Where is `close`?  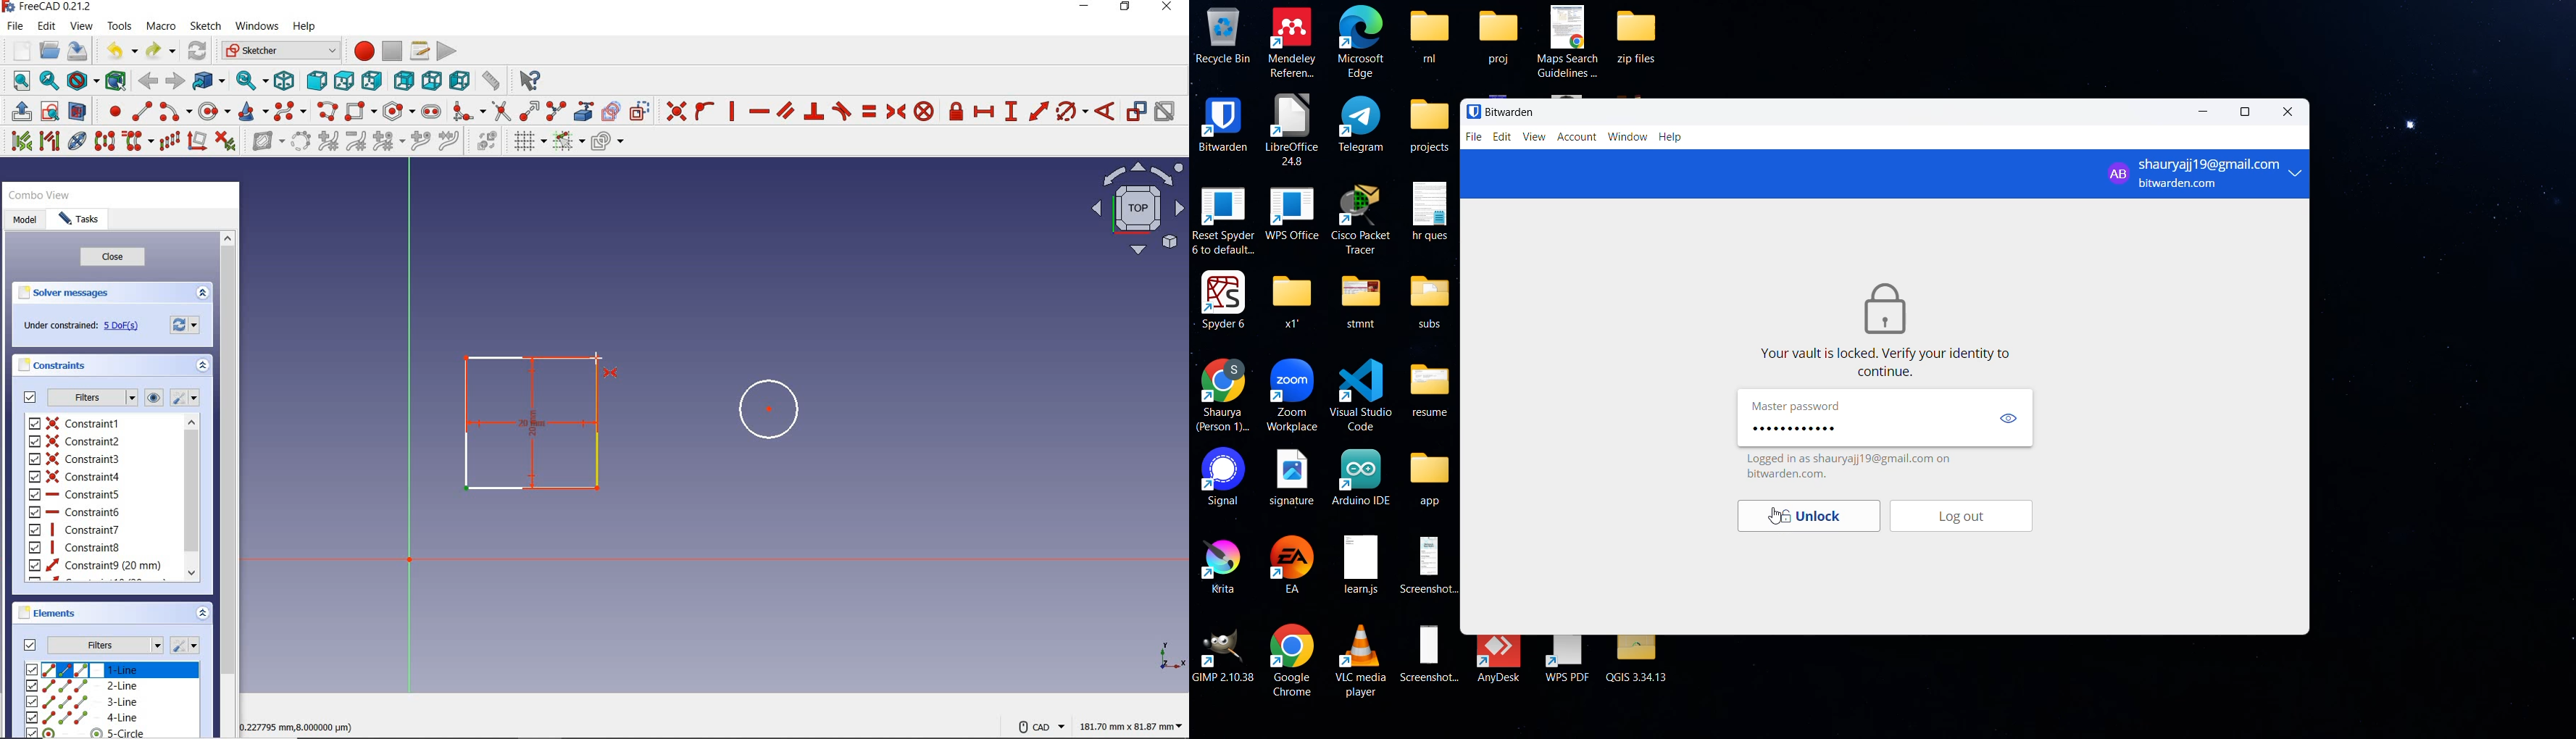
close is located at coordinates (119, 258).